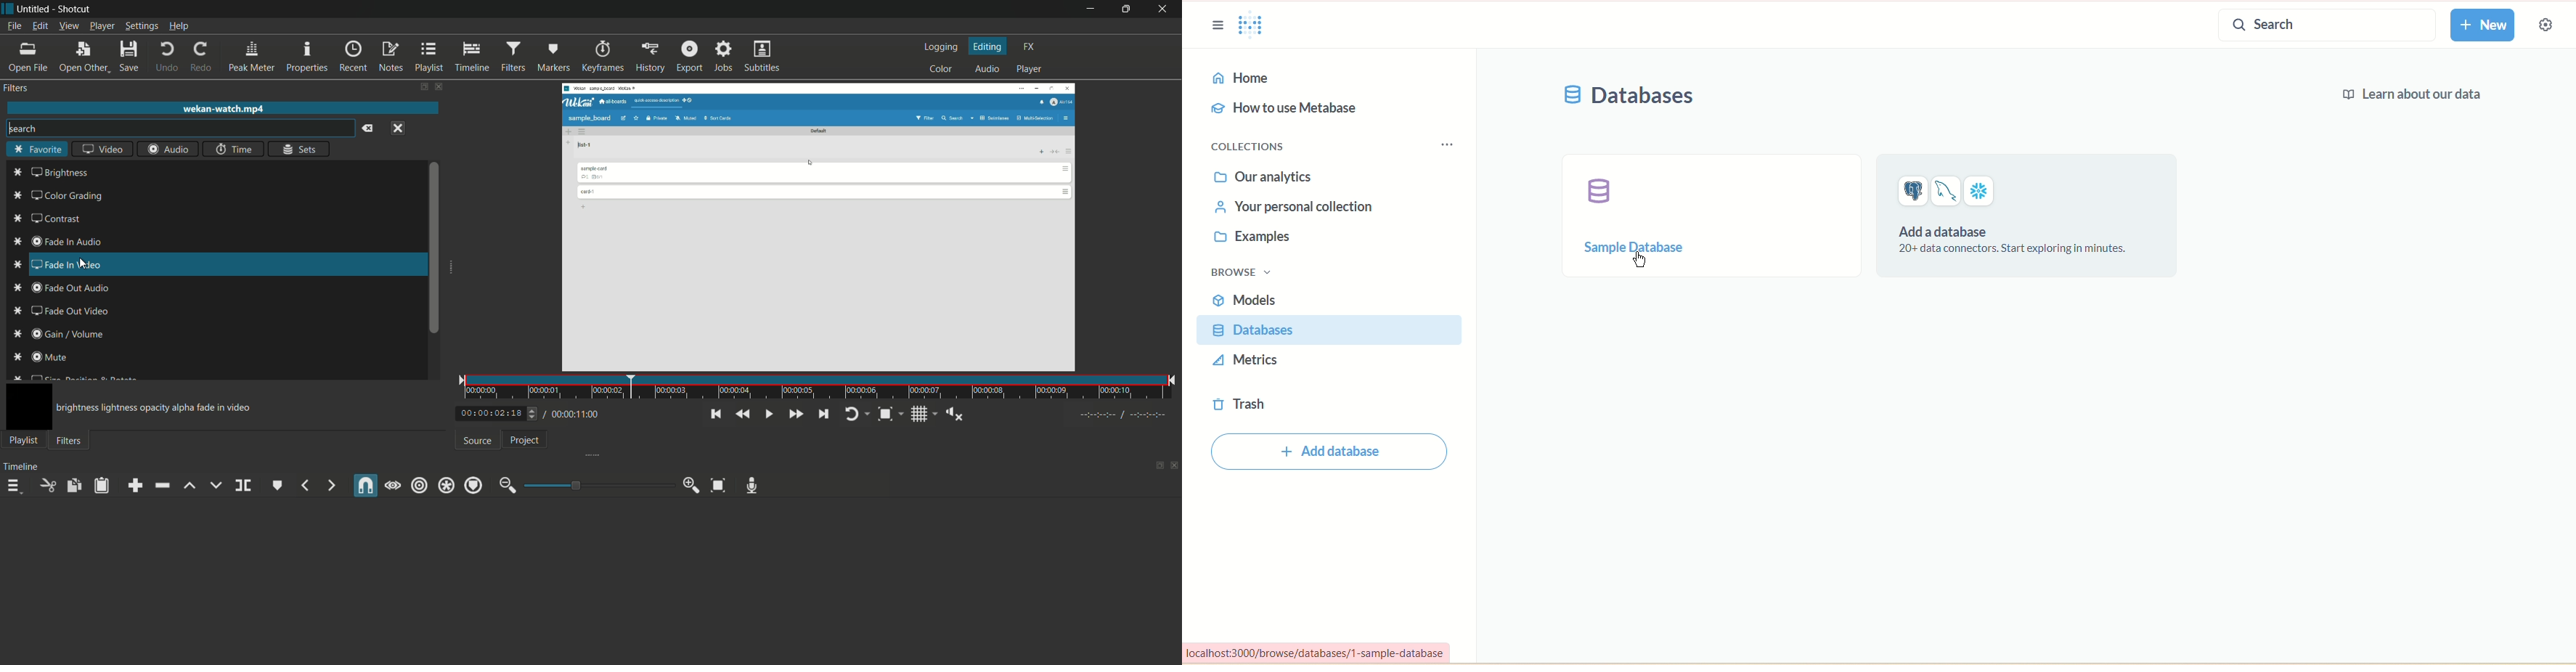 The width and height of the screenshot is (2576, 672). Describe the element at coordinates (820, 388) in the screenshot. I see `time` at that location.